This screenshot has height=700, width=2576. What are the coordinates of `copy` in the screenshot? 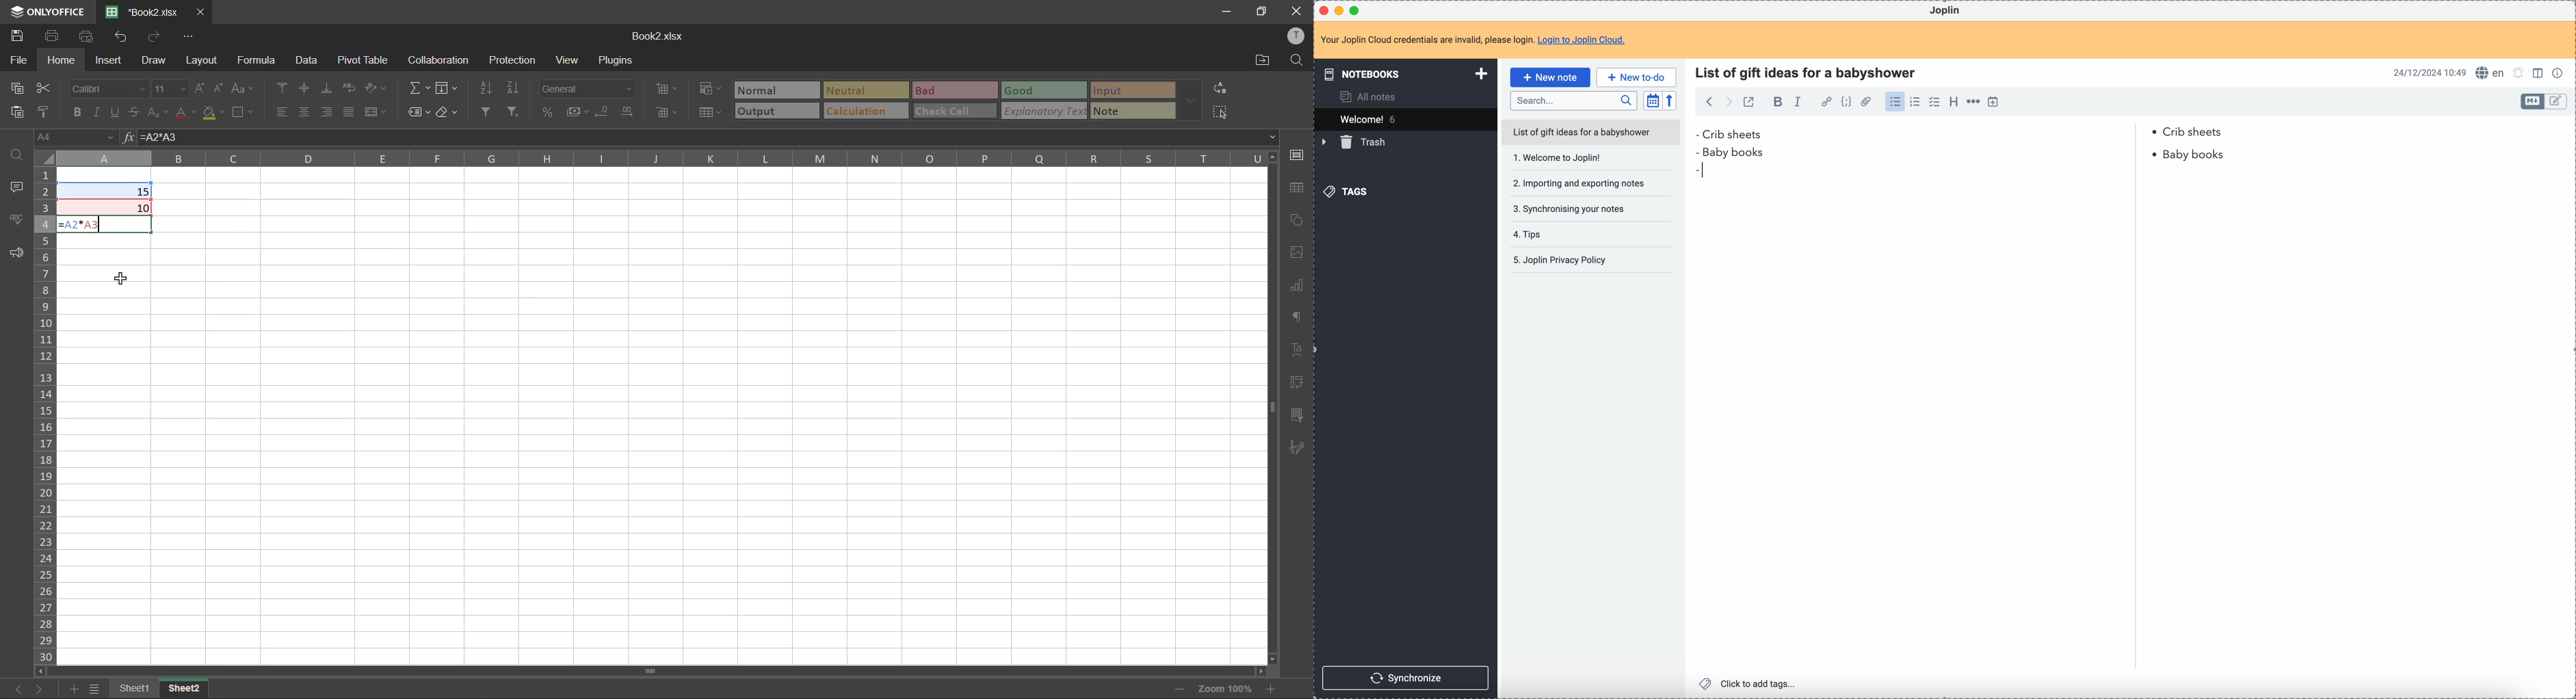 It's located at (22, 88).